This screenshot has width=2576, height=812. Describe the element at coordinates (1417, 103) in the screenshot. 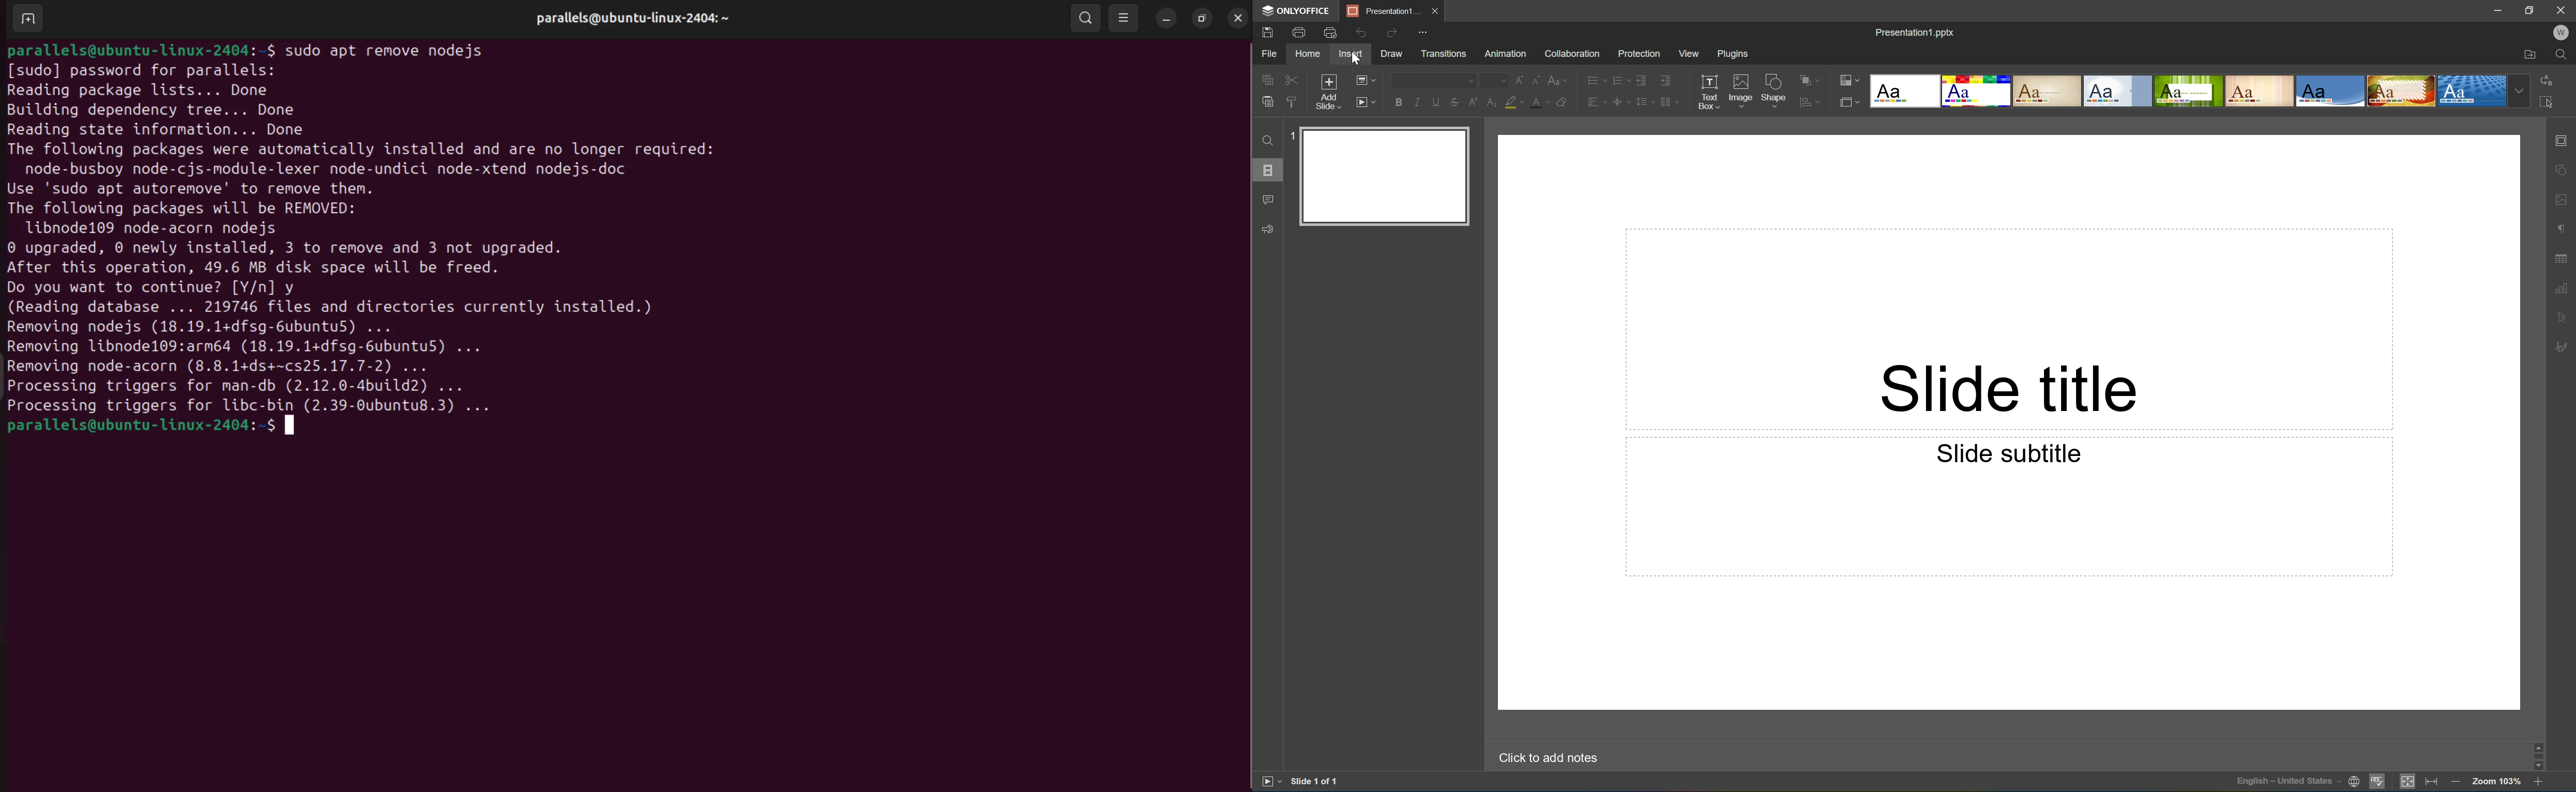

I see `Italic` at that location.